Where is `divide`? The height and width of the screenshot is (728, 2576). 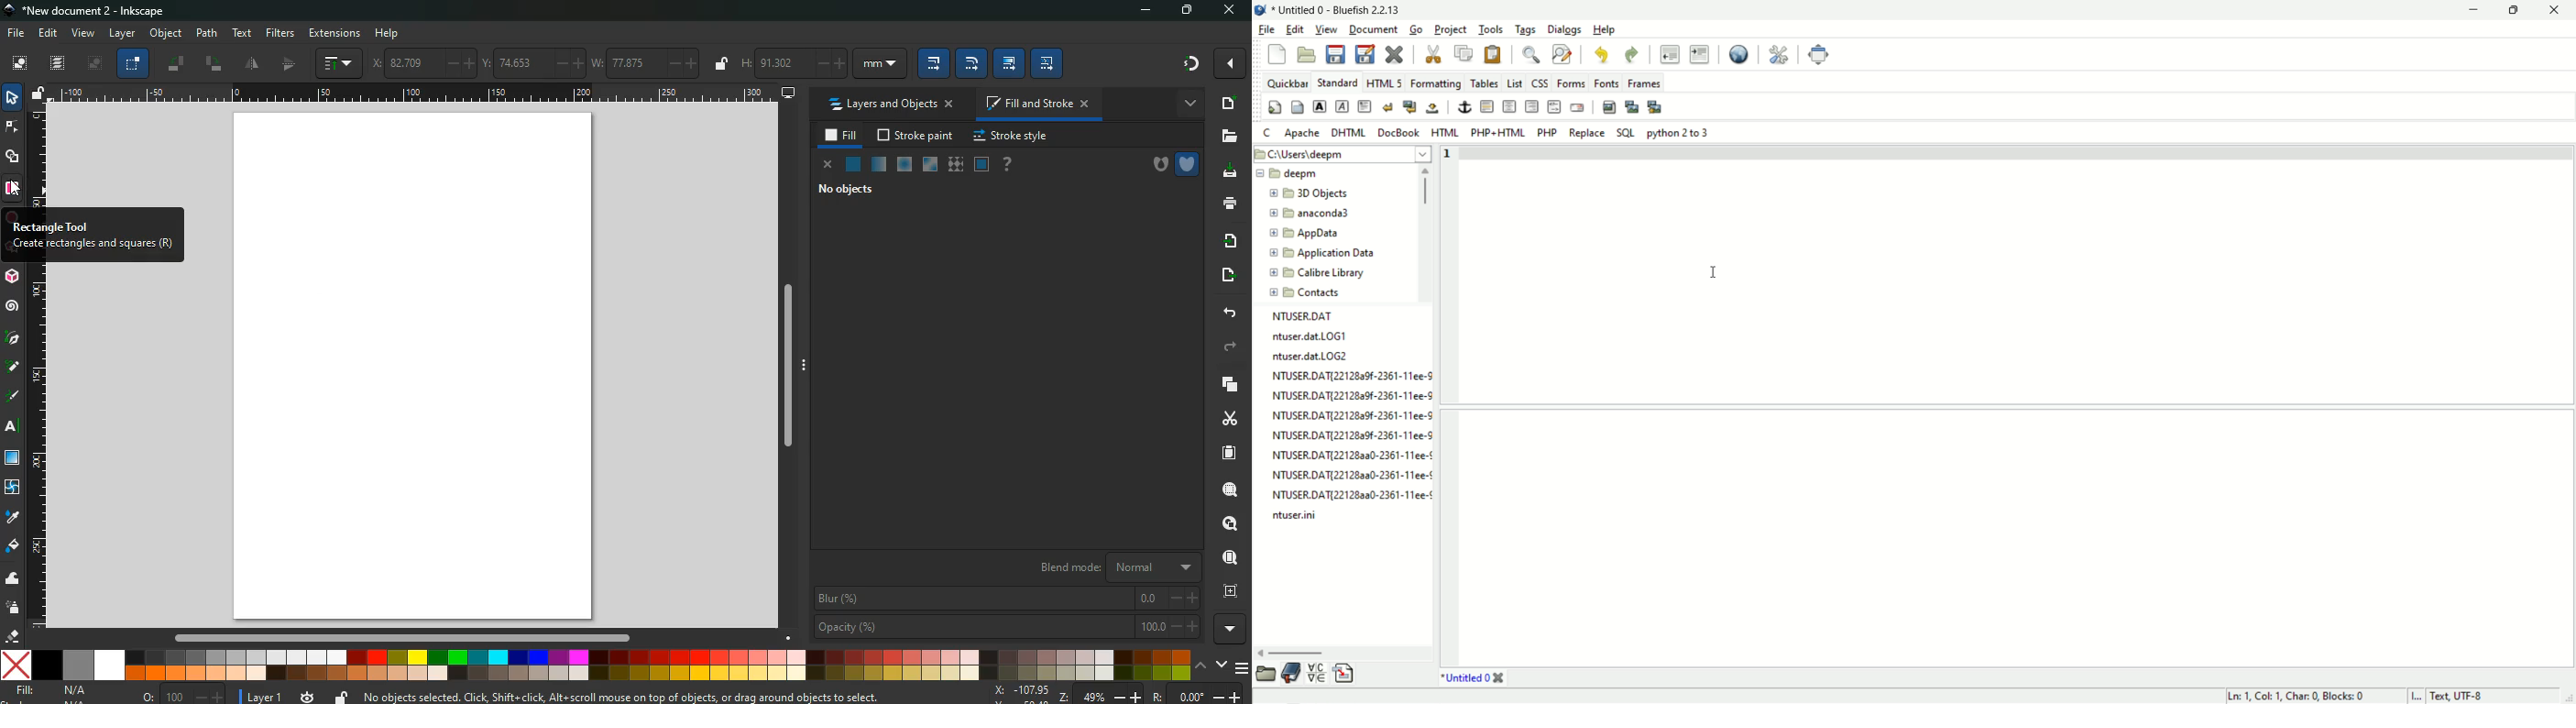 divide is located at coordinates (291, 66).